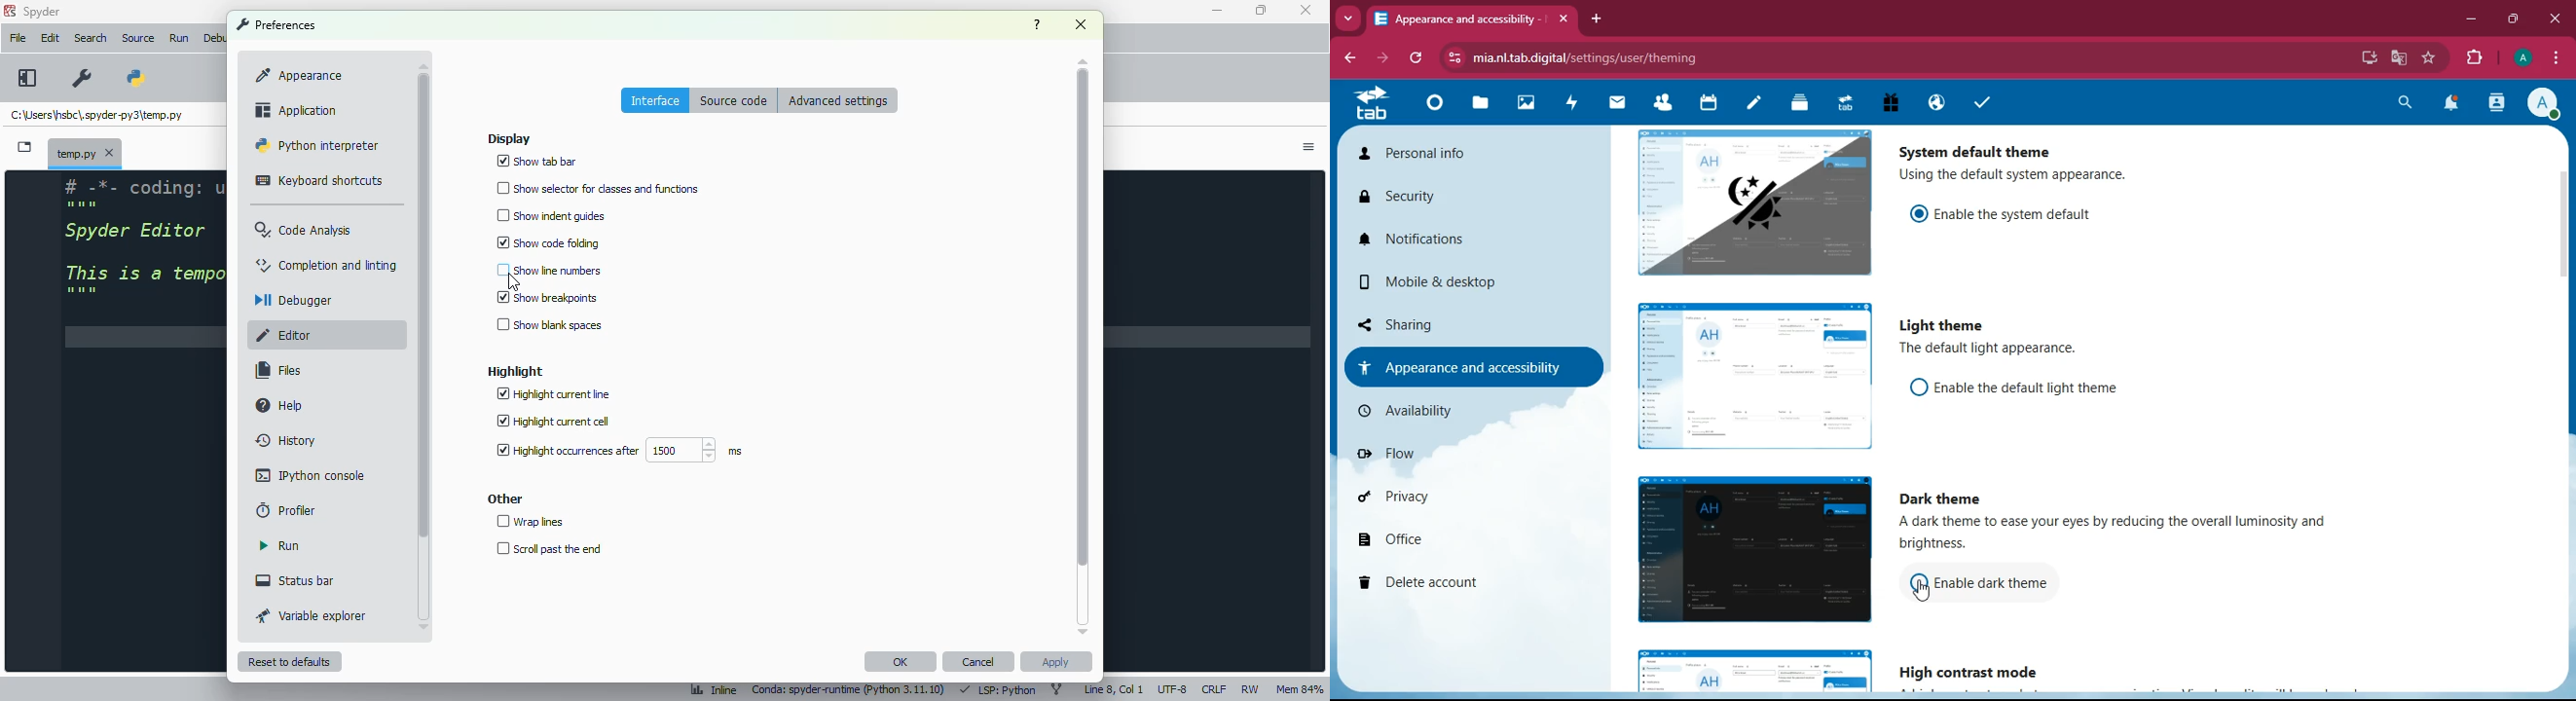 This screenshot has width=2576, height=728. What do you see at coordinates (1946, 327) in the screenshot?
I see `light theme` at bounding box center [1946, 327].